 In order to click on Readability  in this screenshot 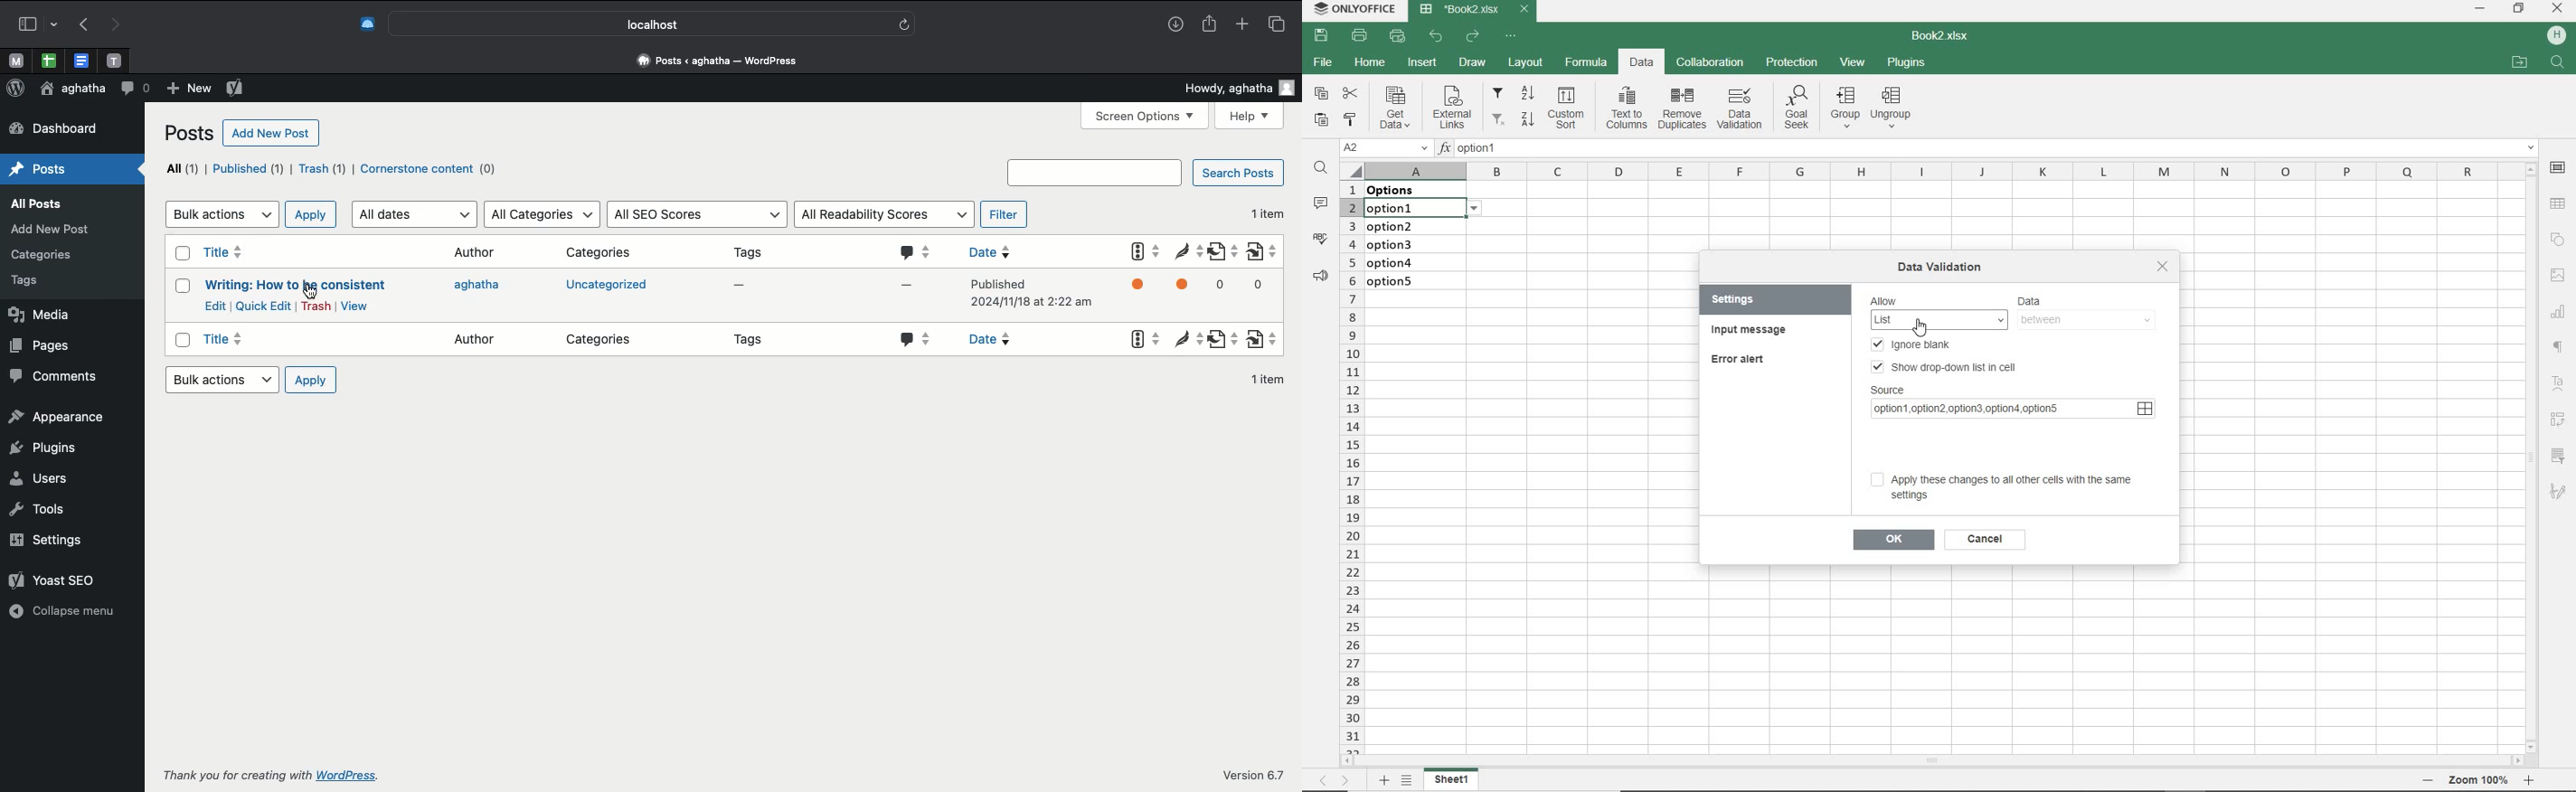, I will do `click(1187, 250)`.